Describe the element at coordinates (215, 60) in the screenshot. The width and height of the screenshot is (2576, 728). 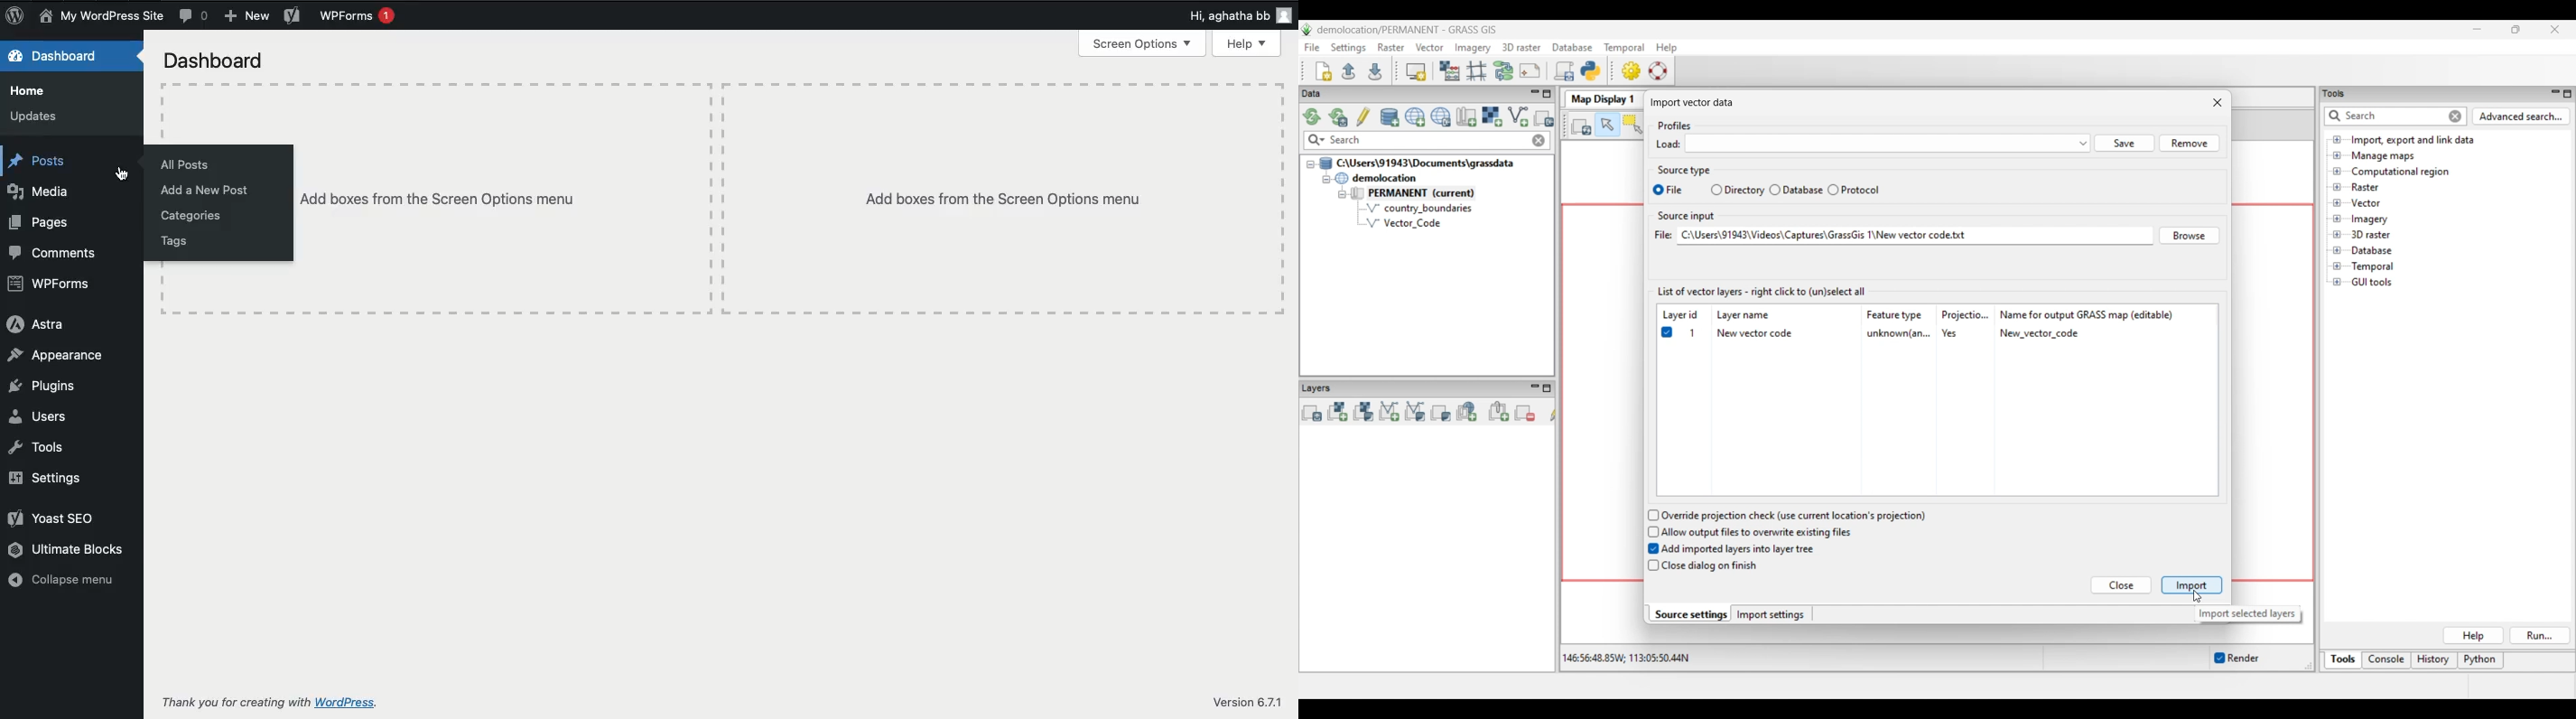
I see `Dashboard` at that location.